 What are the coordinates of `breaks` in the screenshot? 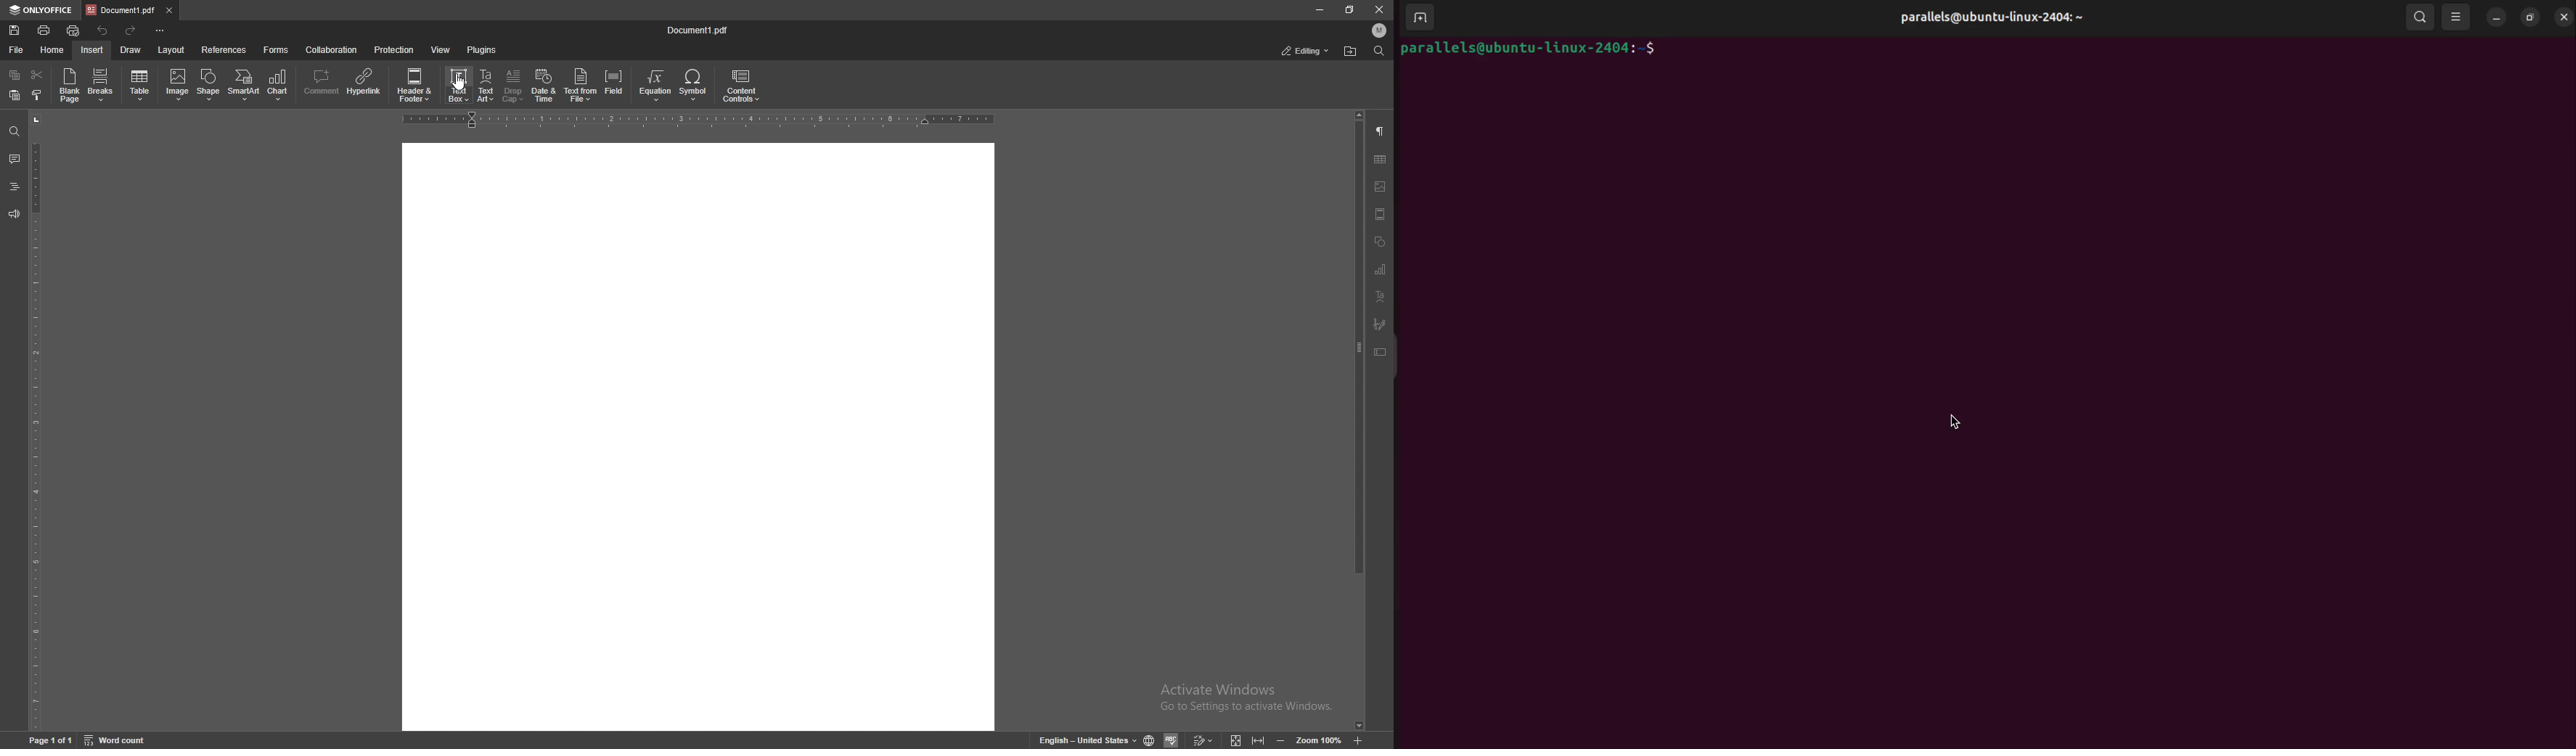 It's located at (101, 85).